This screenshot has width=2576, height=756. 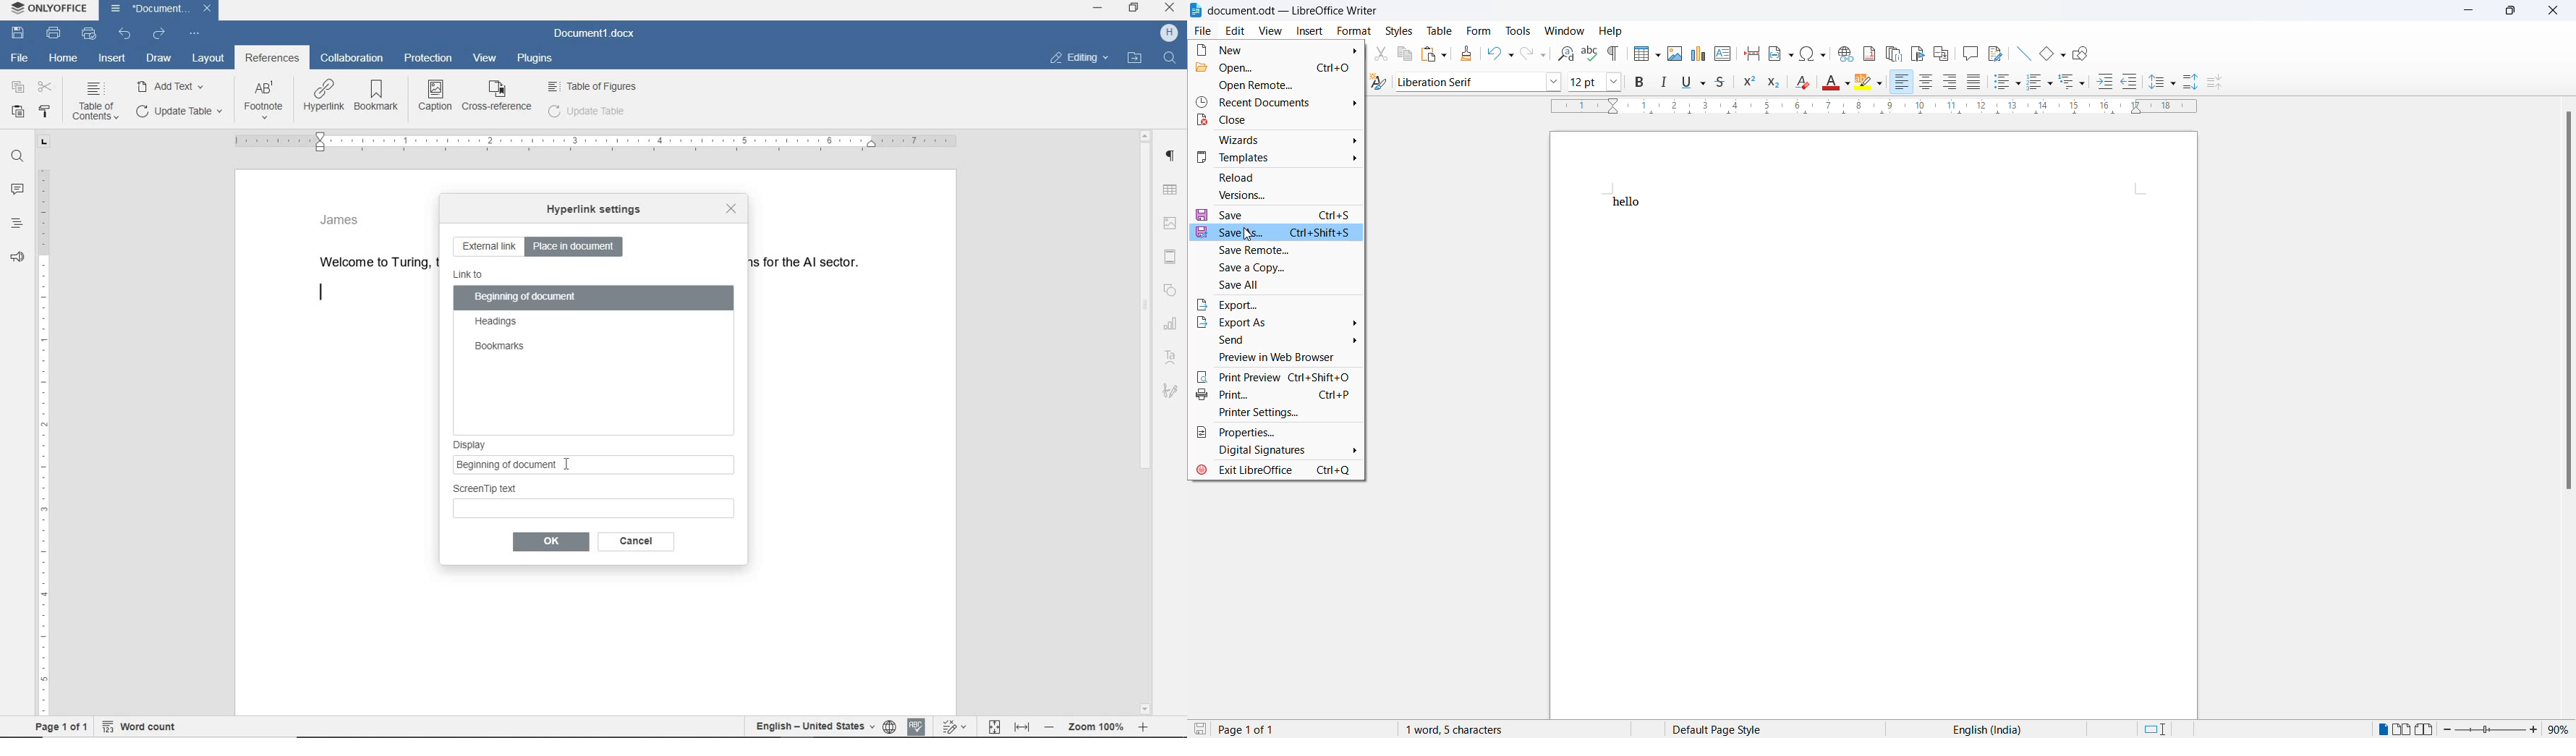 I want to click on scrollbar, so click(x=1146, y=421).